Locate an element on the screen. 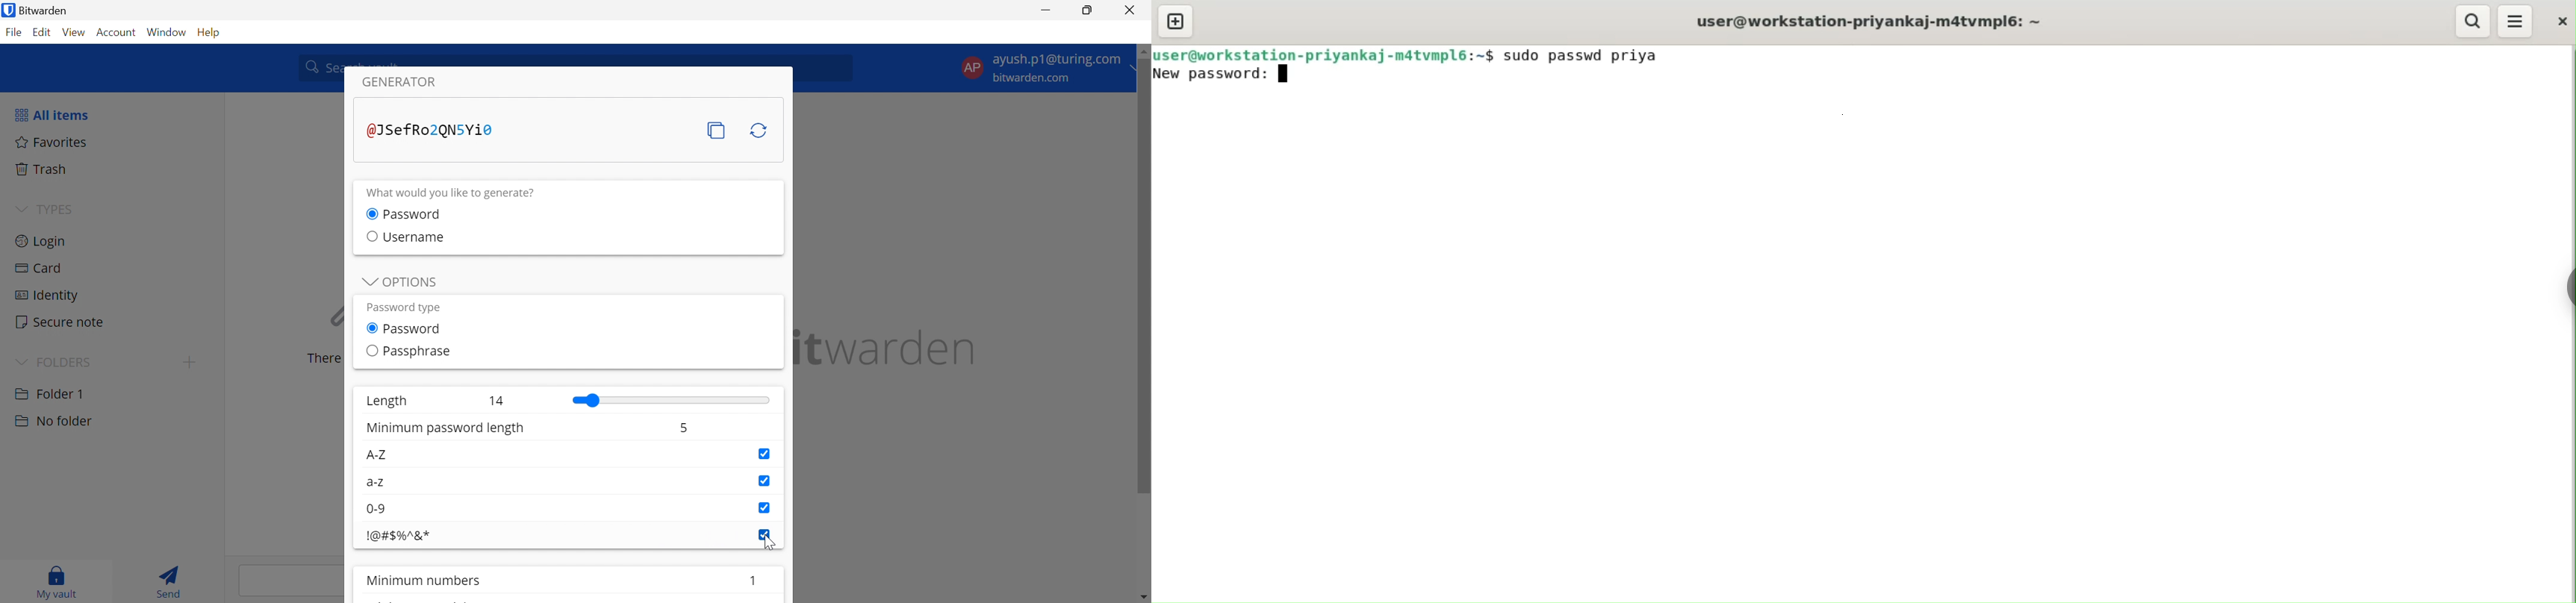  user@workstation-priyankaj-m4tvmpl6:- is located at coordinates (1868, 18).